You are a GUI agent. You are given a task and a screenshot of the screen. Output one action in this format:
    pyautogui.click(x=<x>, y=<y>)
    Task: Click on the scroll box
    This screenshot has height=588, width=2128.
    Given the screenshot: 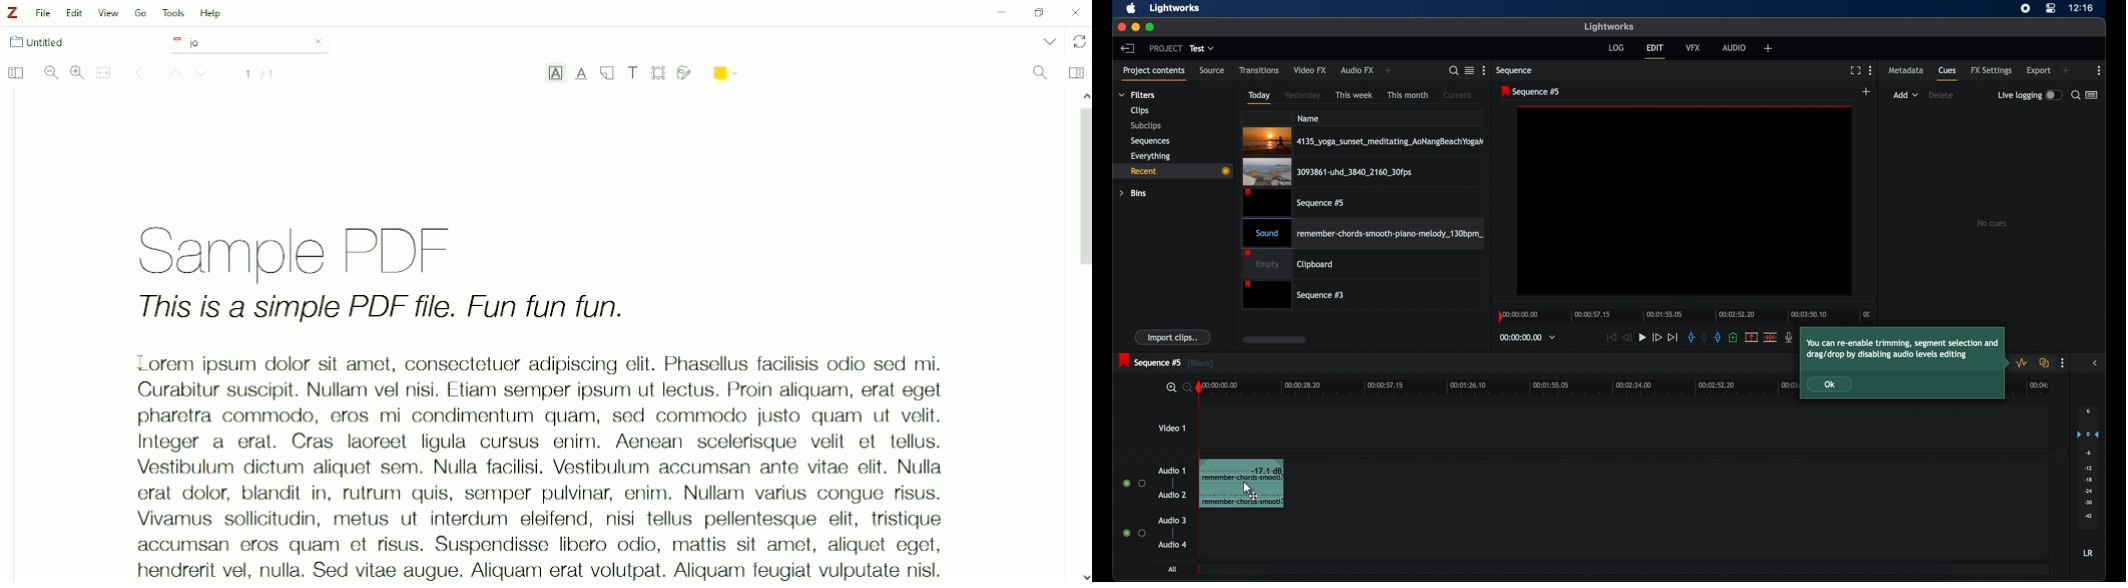 What is the action you would take?
    pyautogui.click(x=1274, y=340)
    